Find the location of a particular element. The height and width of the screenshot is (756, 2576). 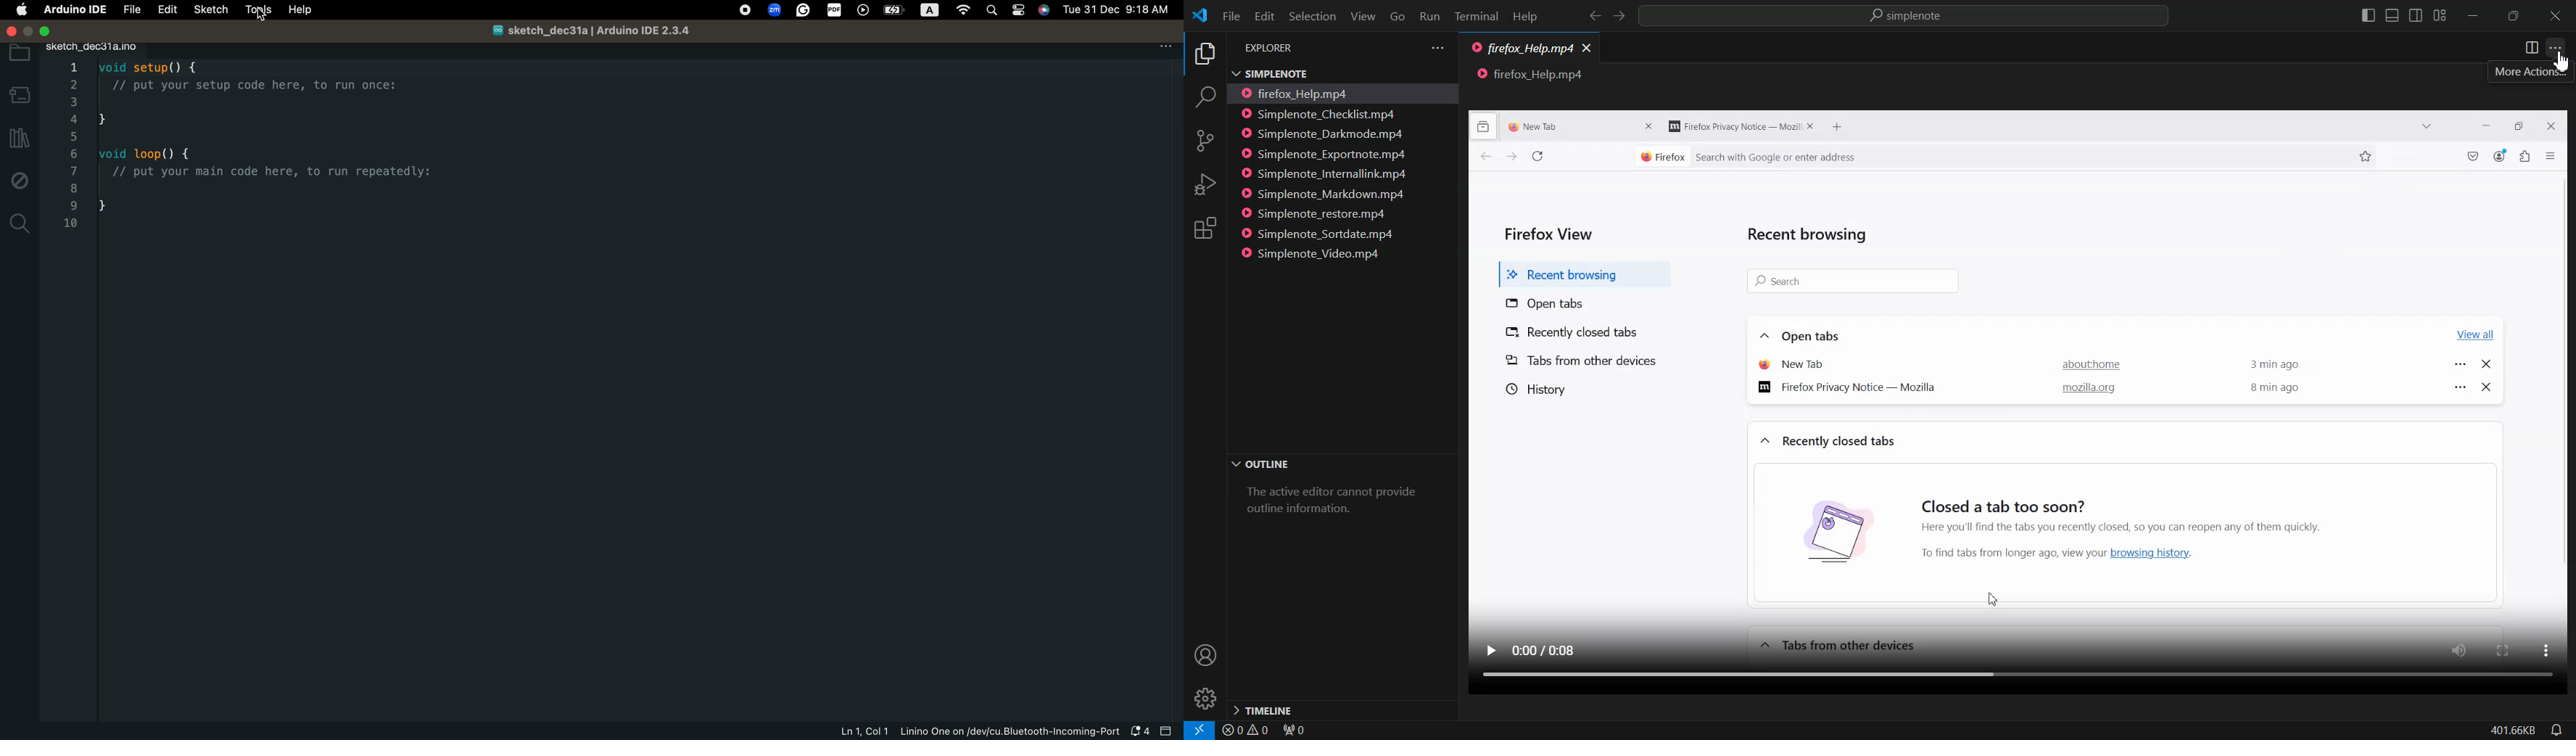

go forward one page is located at coordinates (1511, 159).